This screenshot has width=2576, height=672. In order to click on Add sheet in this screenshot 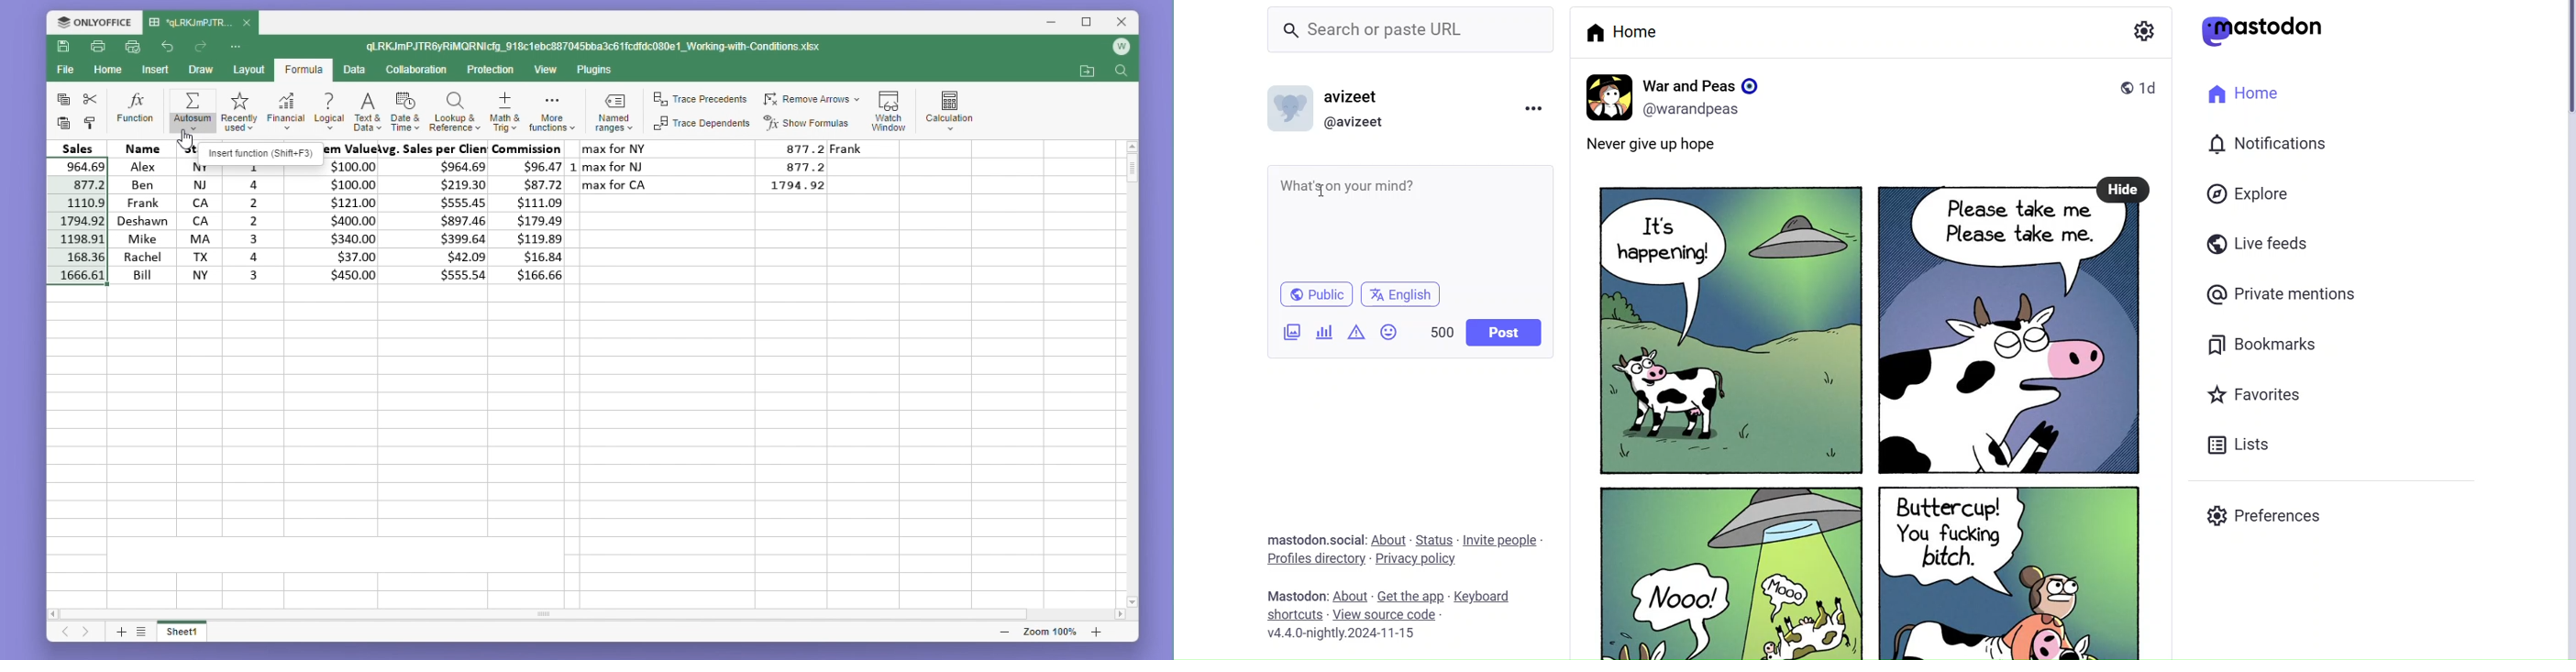, I will do `click(119, 633)`.